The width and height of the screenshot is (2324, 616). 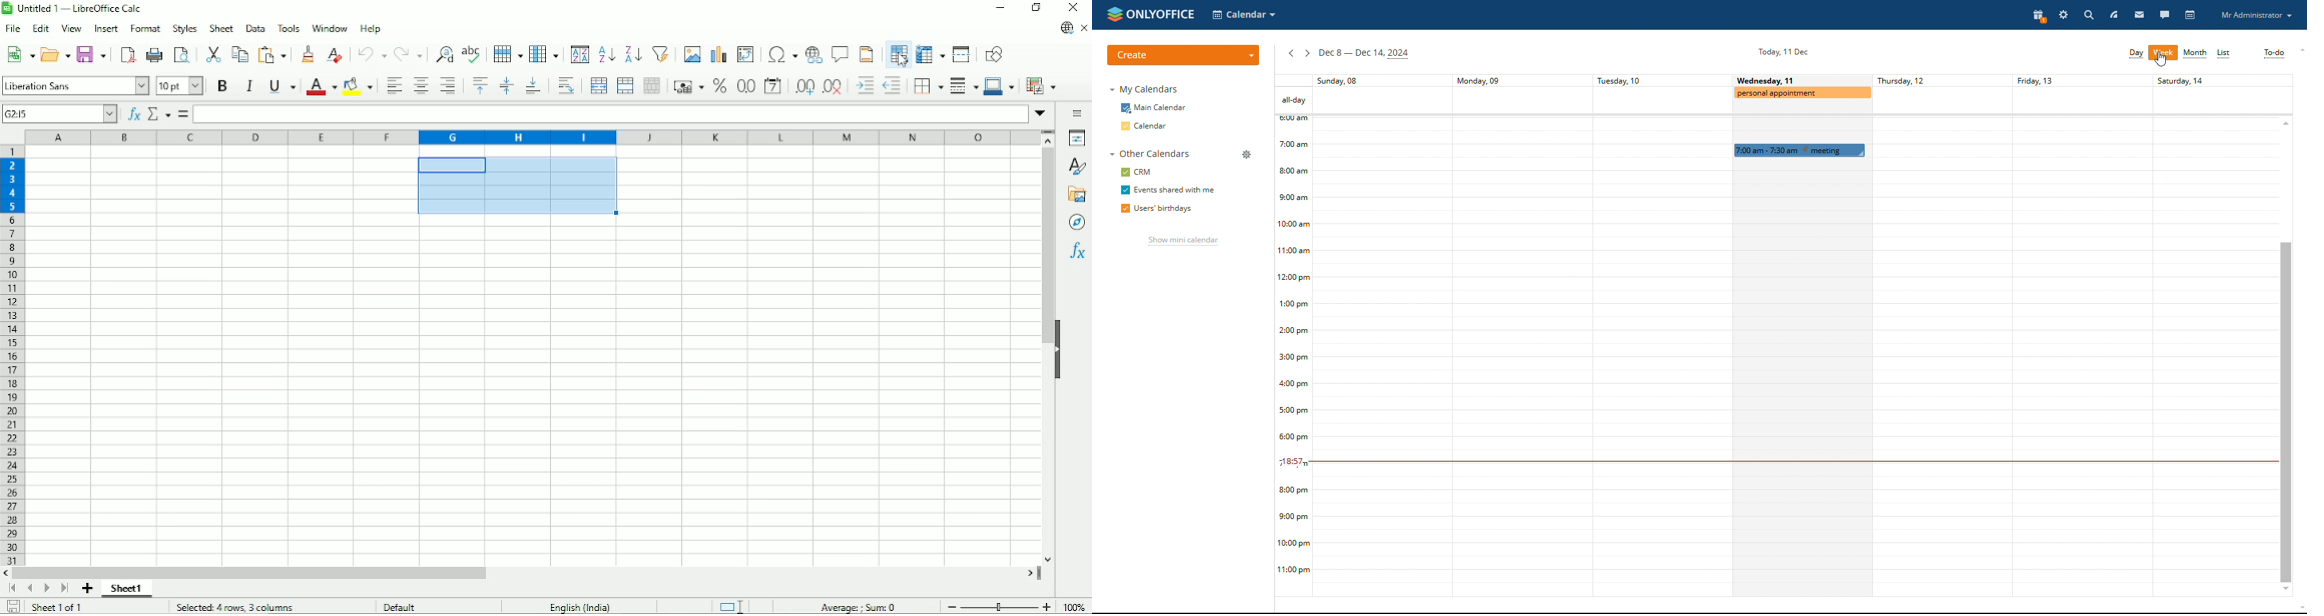 What do you see at coordinates (1151, 15) in the screenshot?
I see `logo` at bounding box center [1151, 15].